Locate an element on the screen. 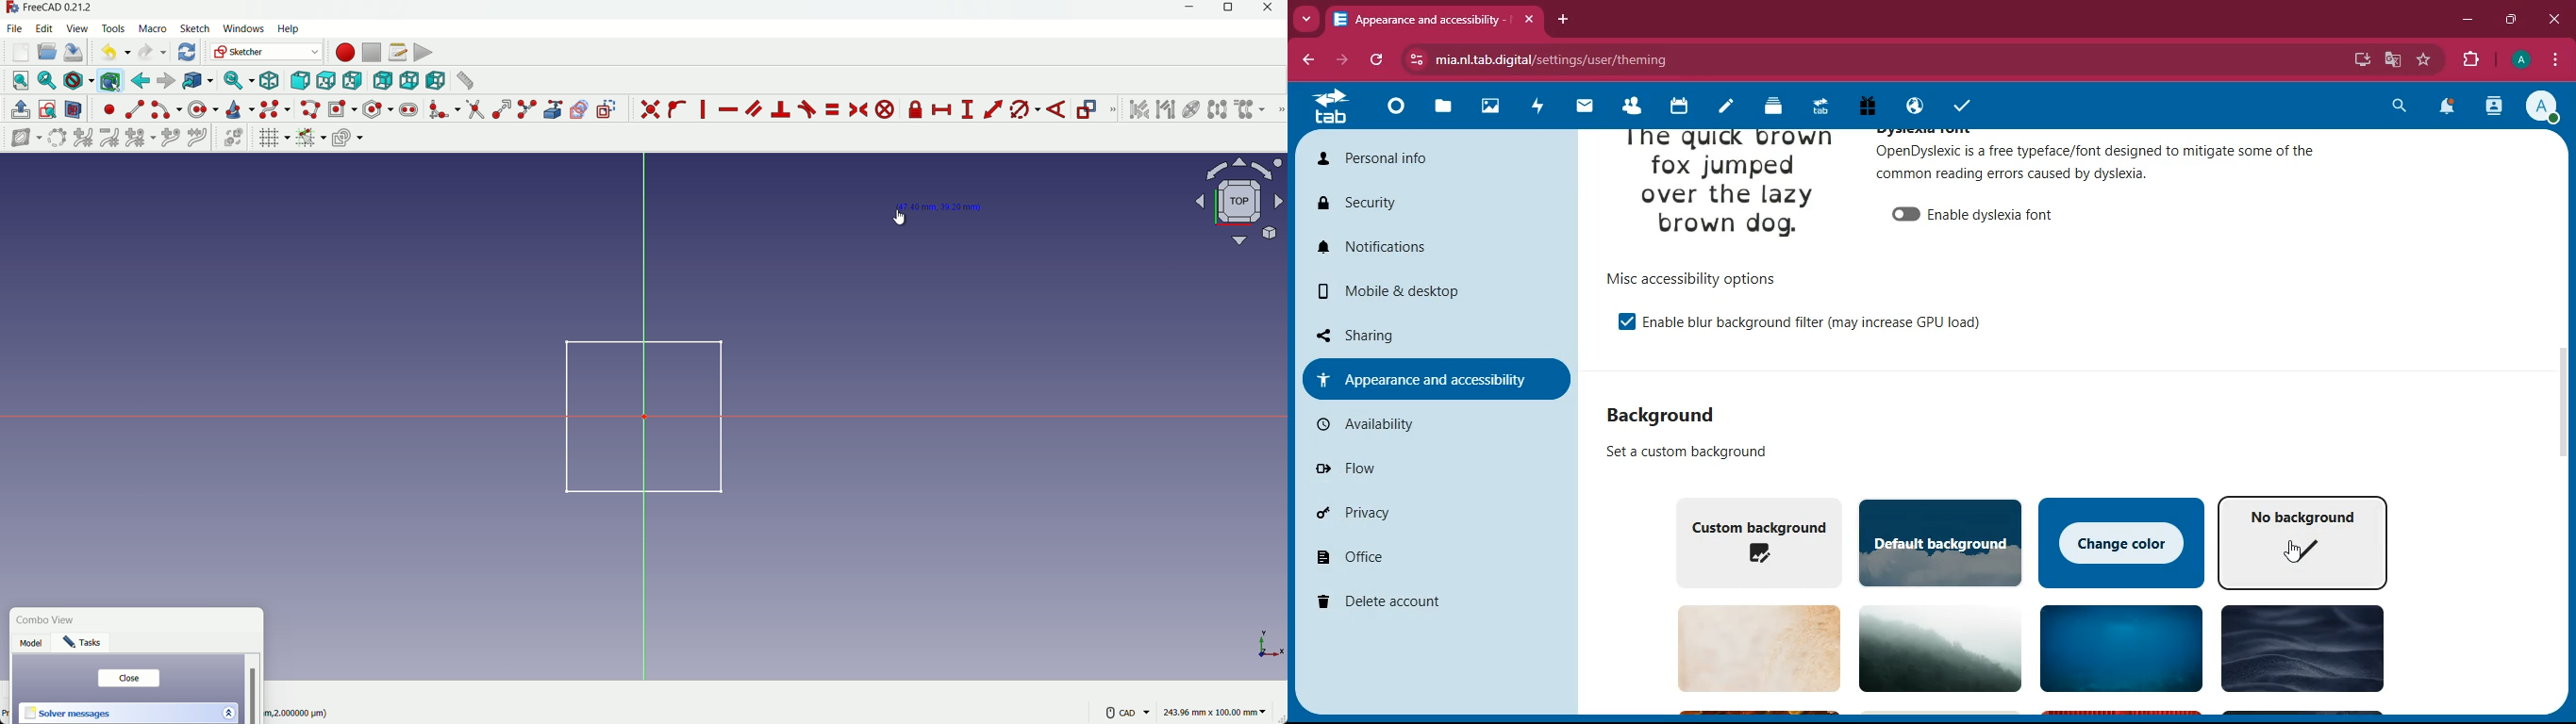 The width and height of the screenshot is (2576, 728). select all is located at coordinates (20, 80).